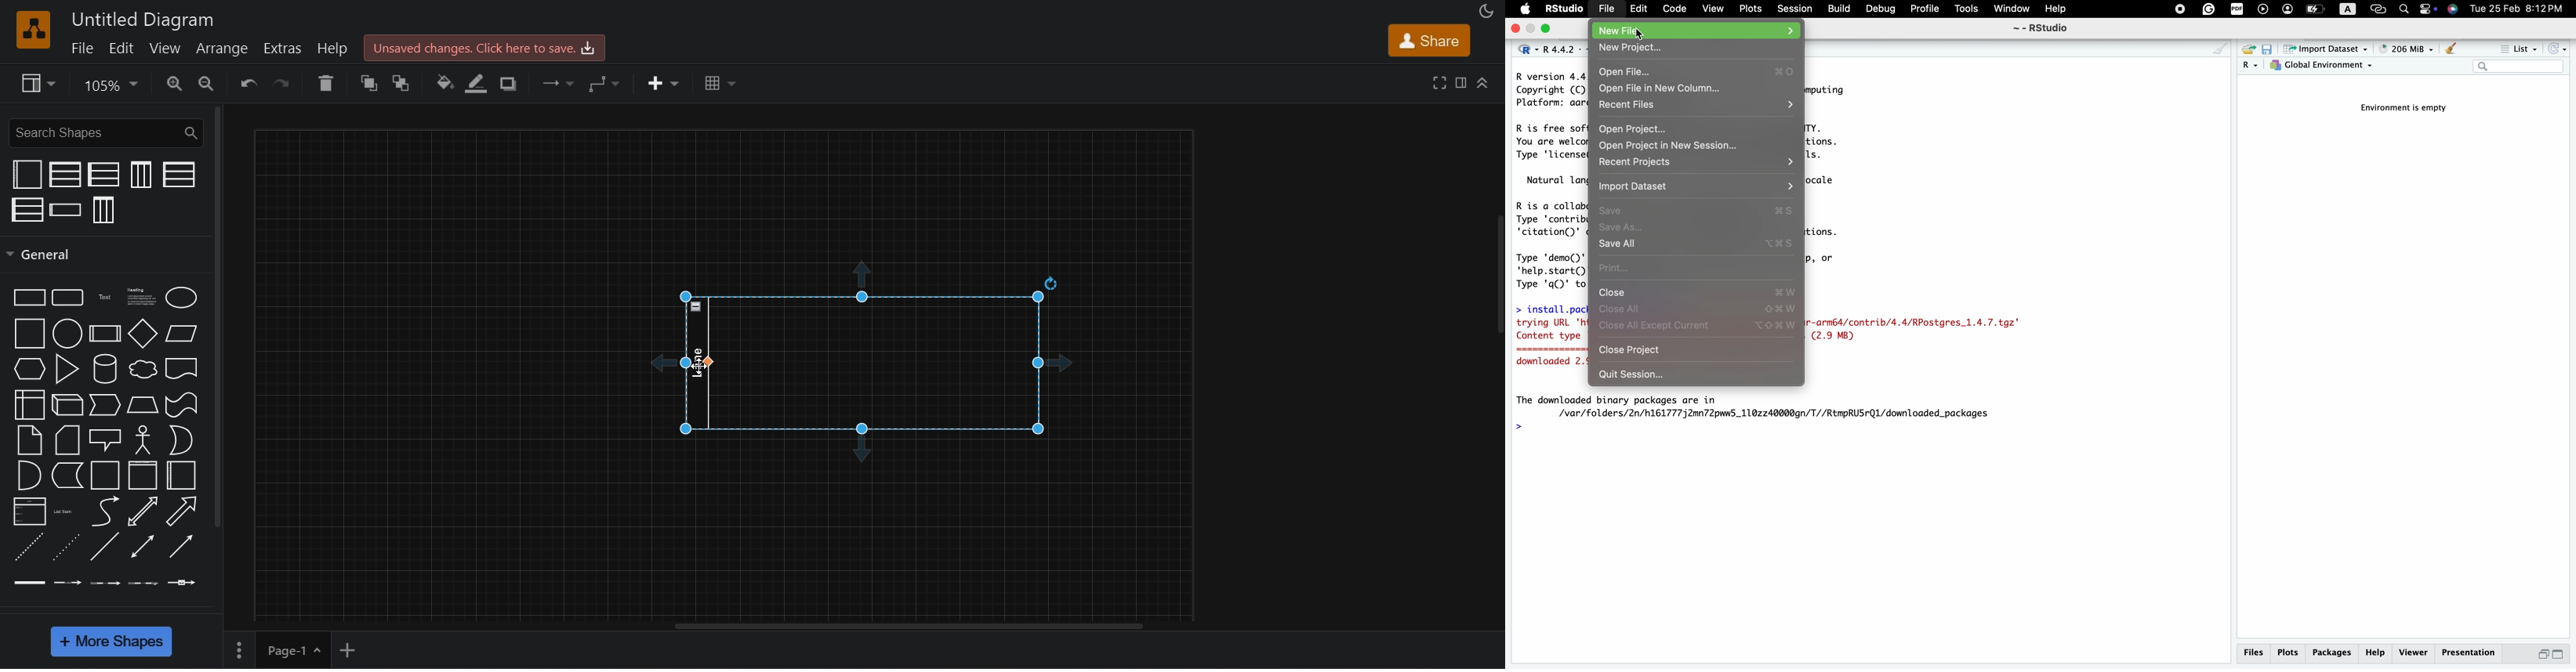 The height and width of the screenshot is (672, 2576). I want to click on files, so click(2255, 653).